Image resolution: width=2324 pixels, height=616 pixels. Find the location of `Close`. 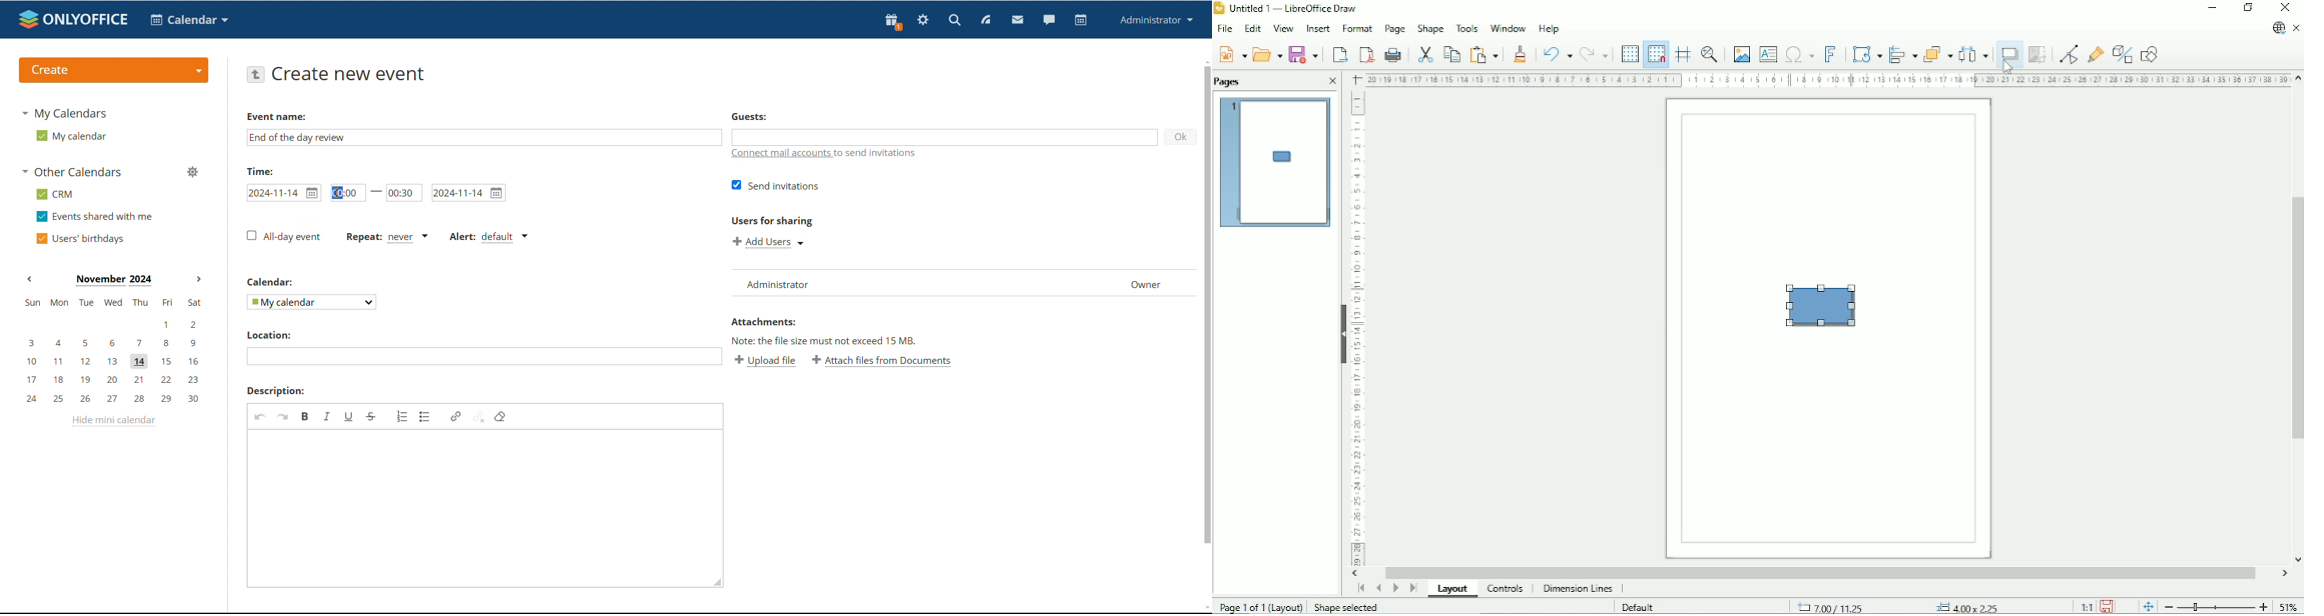

Close is located at coordinates (1332, 81).